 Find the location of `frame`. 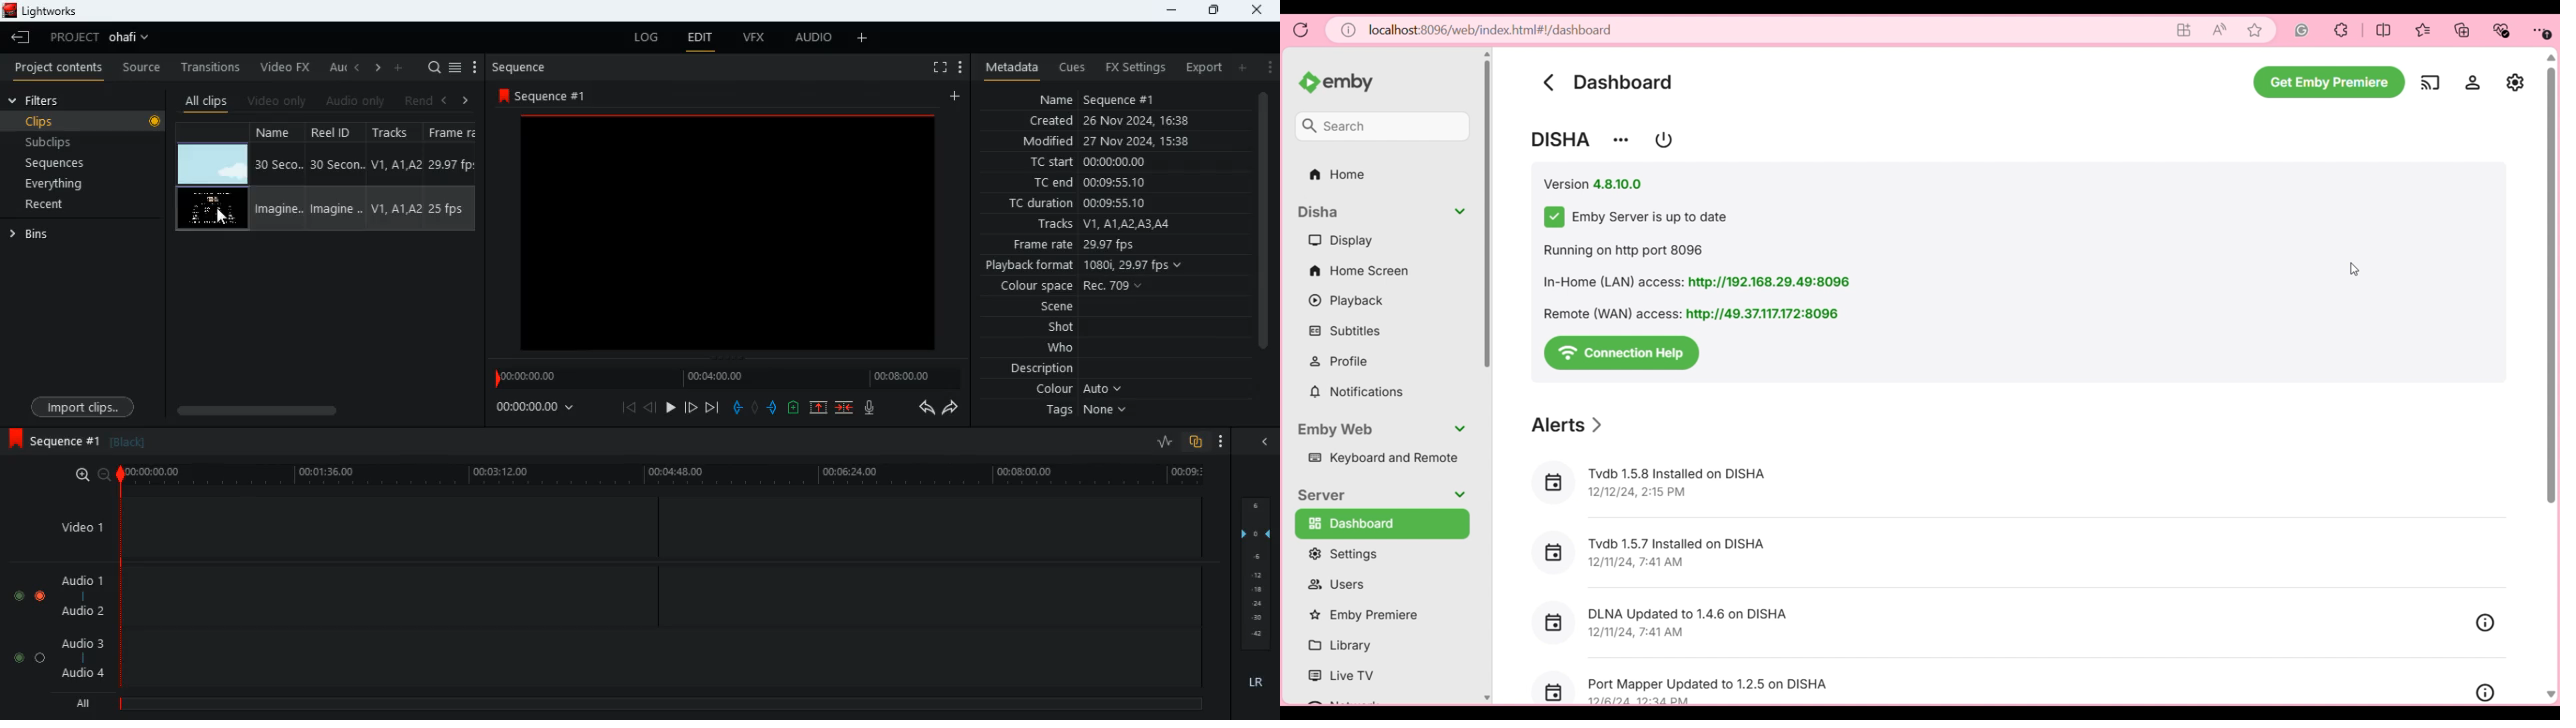

frame is located at coordinates (454, 179).